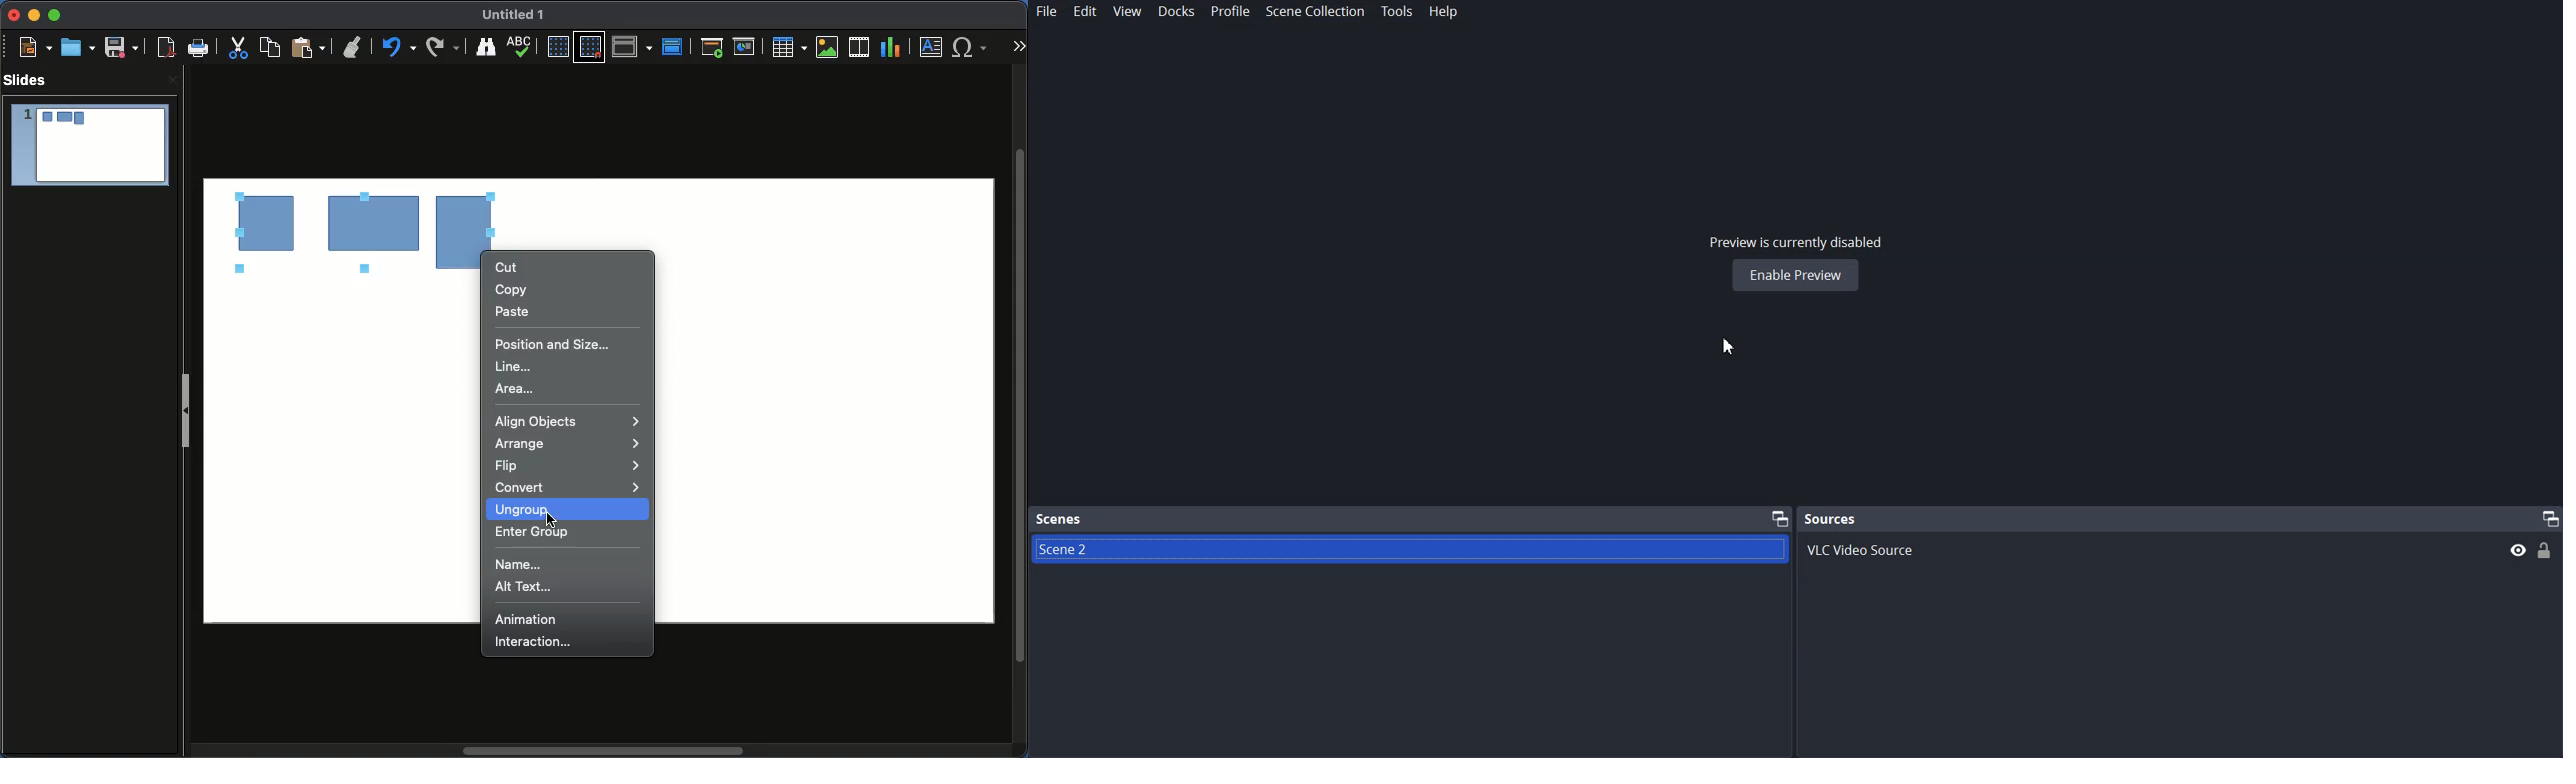 This screenshot has height=784, width=2576. Describe the element at coordinates (1084, 12) in the screenshot. I see `Edit` at that location.